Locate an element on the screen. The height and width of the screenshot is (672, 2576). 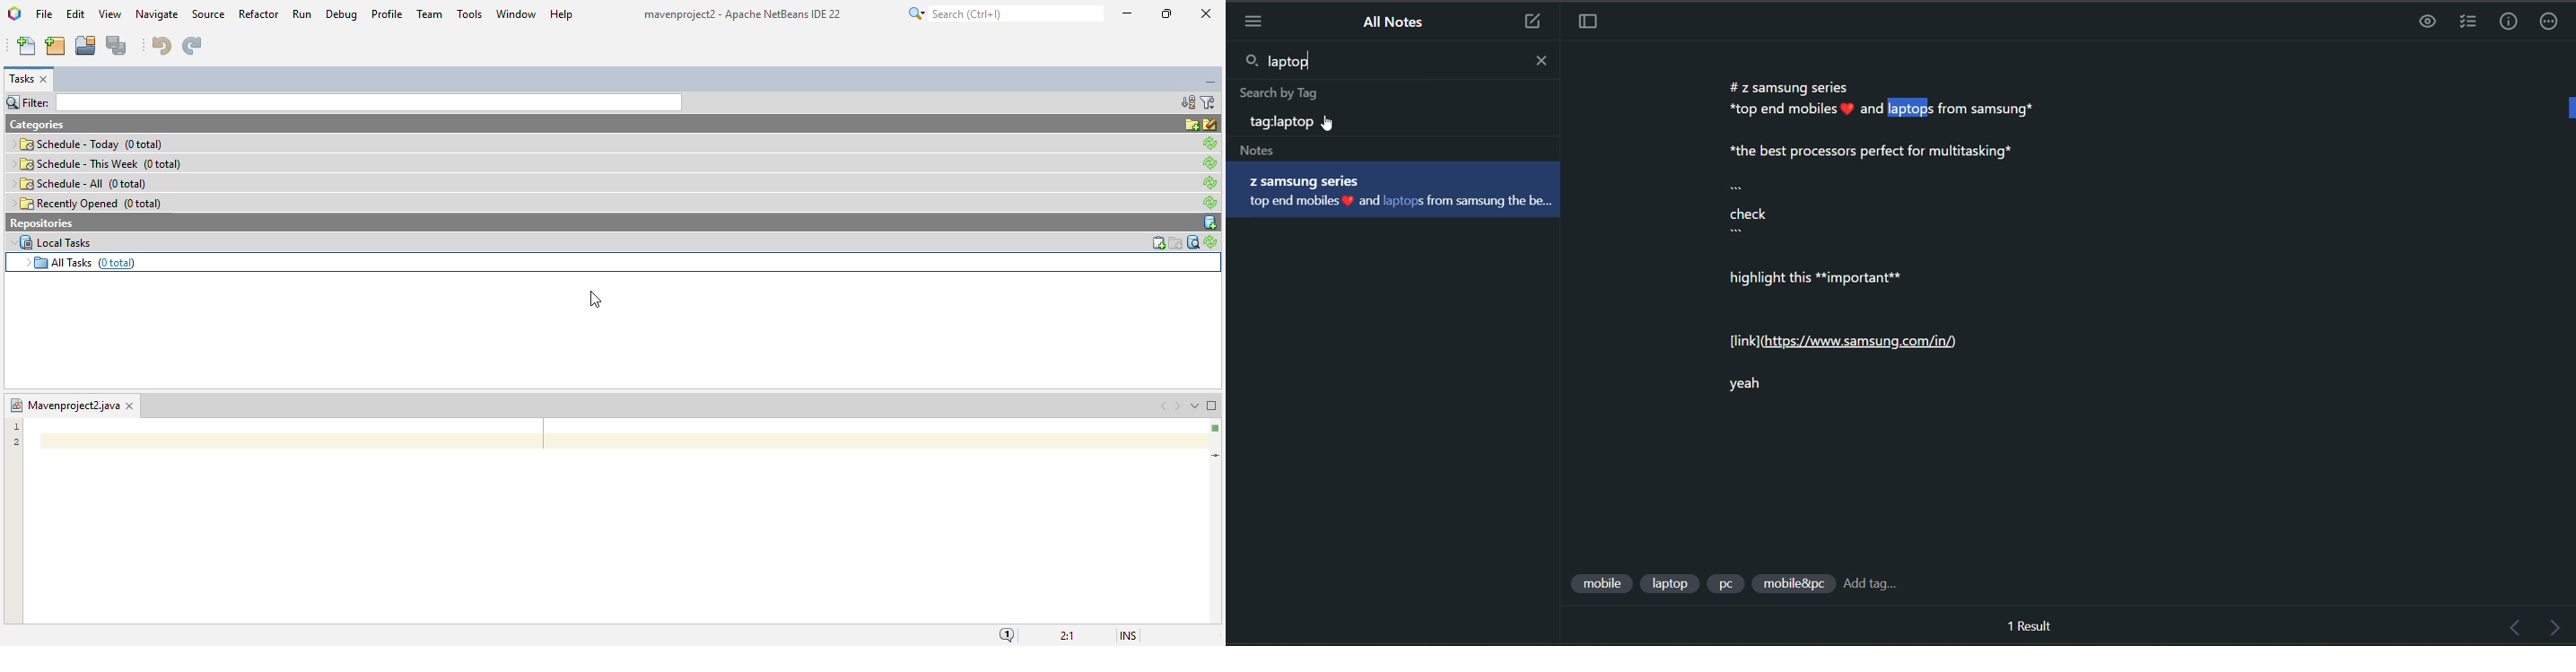
mobile&pc is located at coordinates (1793, 585).